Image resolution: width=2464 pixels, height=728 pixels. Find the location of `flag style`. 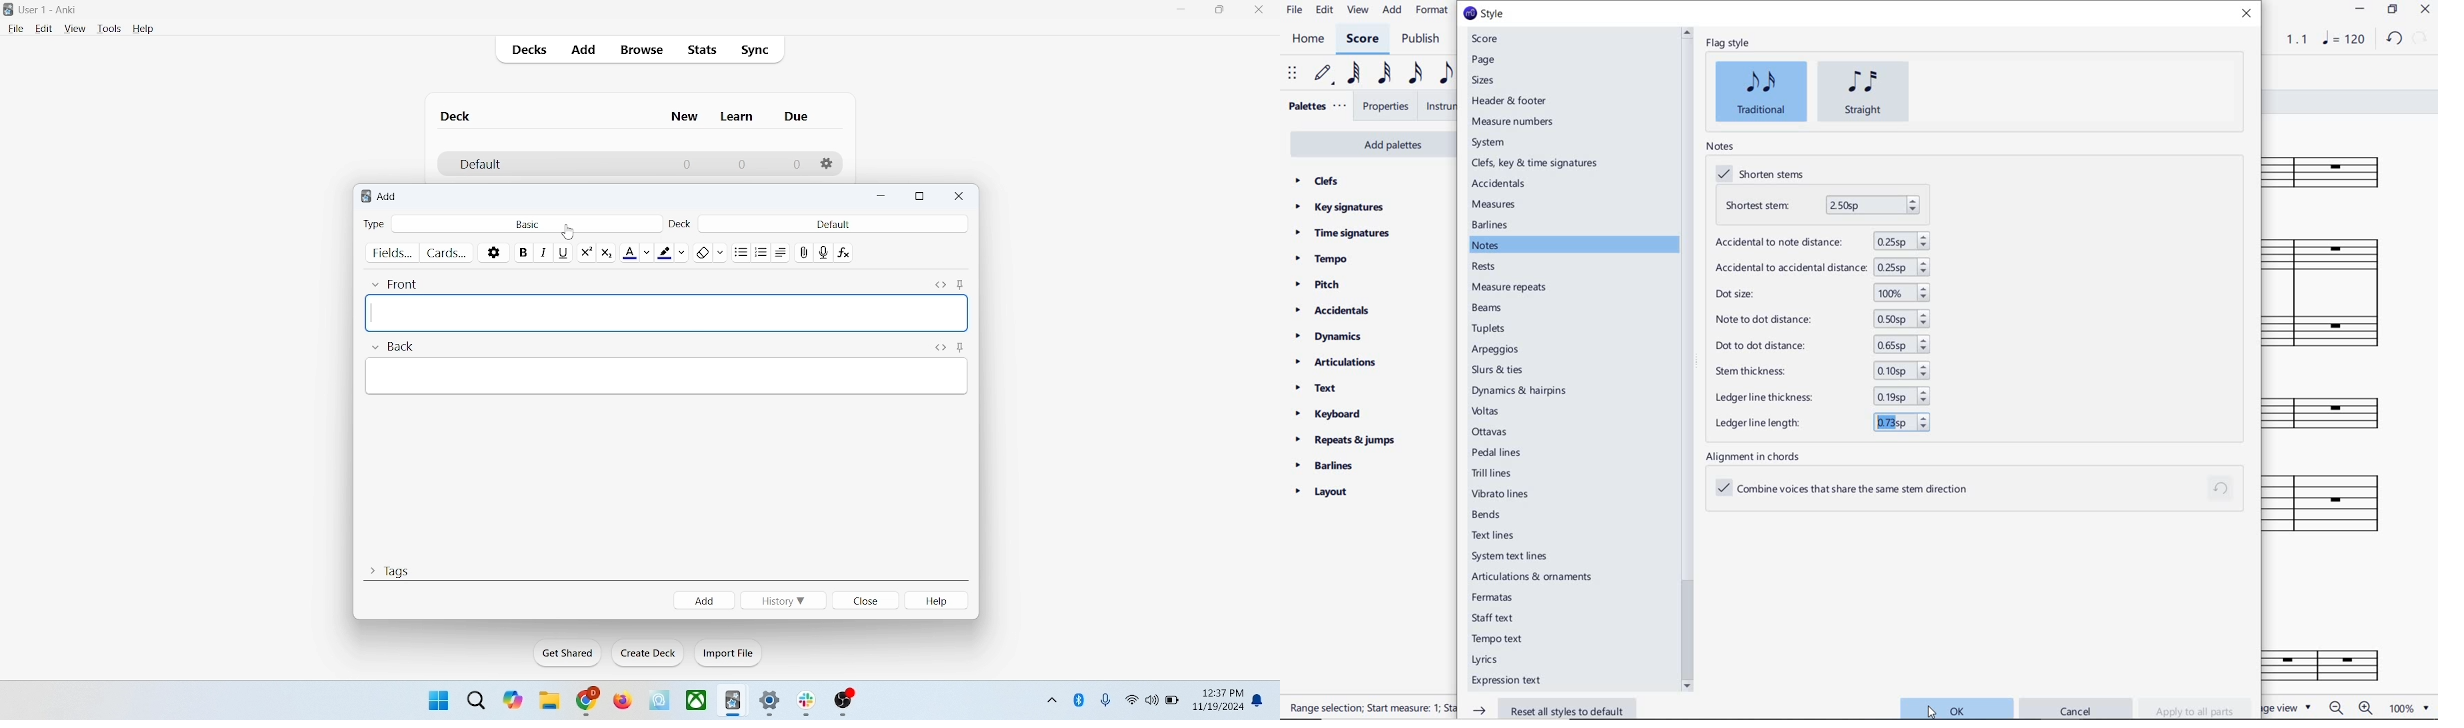

flag style is located at coordinates (1728, 44).